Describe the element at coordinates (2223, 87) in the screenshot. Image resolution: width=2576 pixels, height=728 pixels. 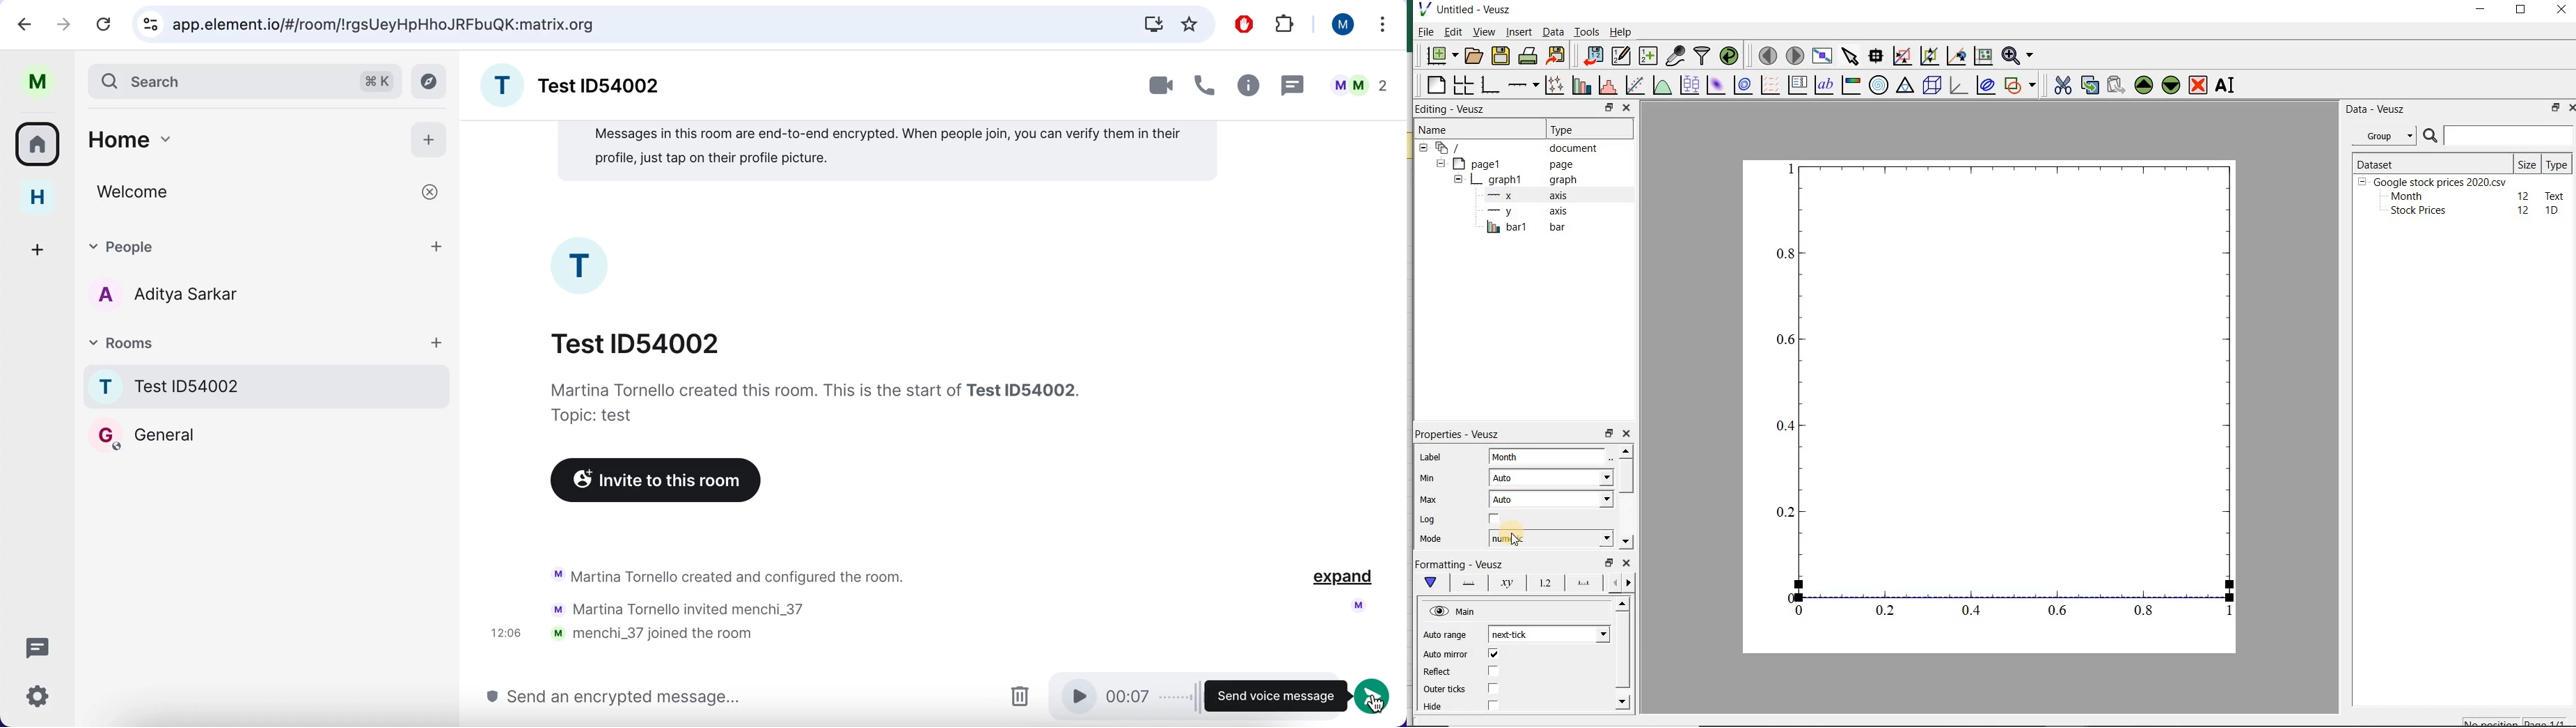
I see `renames the selected widget` at that location.